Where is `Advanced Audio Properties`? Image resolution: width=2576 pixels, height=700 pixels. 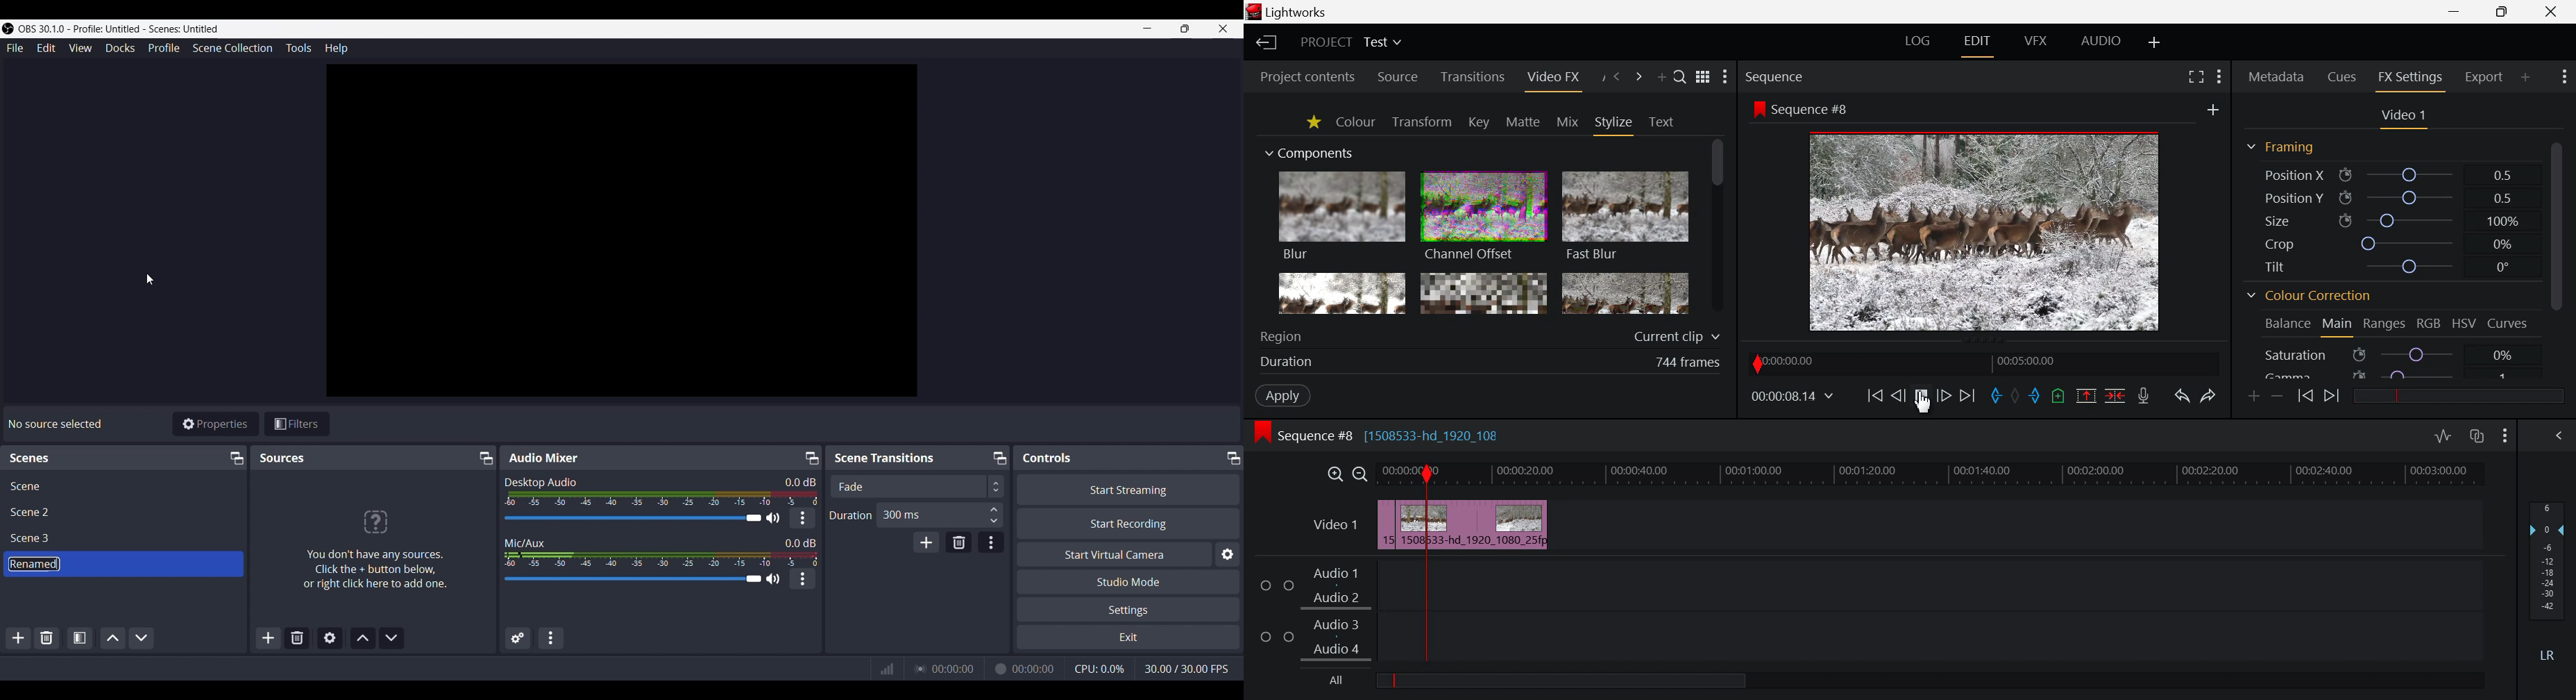 Advanced Audio Properties is located at coordinates (518, 639).